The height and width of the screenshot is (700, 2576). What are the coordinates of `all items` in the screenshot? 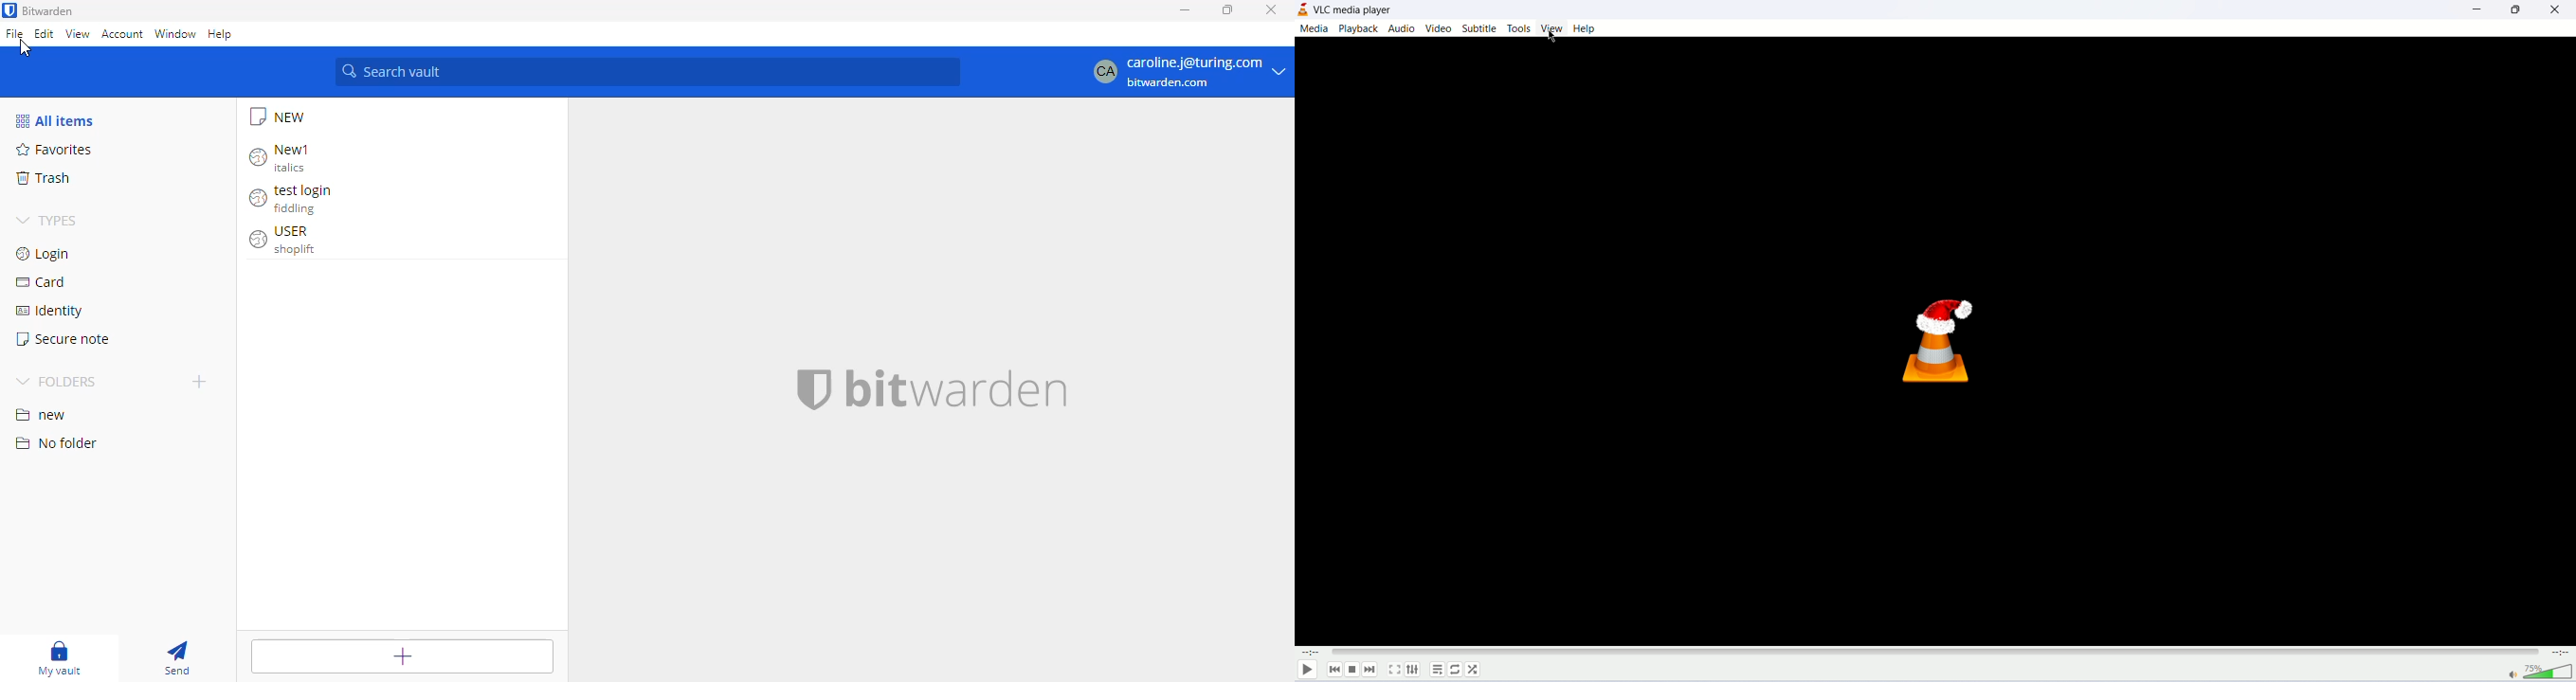 It's located at (57, 121).